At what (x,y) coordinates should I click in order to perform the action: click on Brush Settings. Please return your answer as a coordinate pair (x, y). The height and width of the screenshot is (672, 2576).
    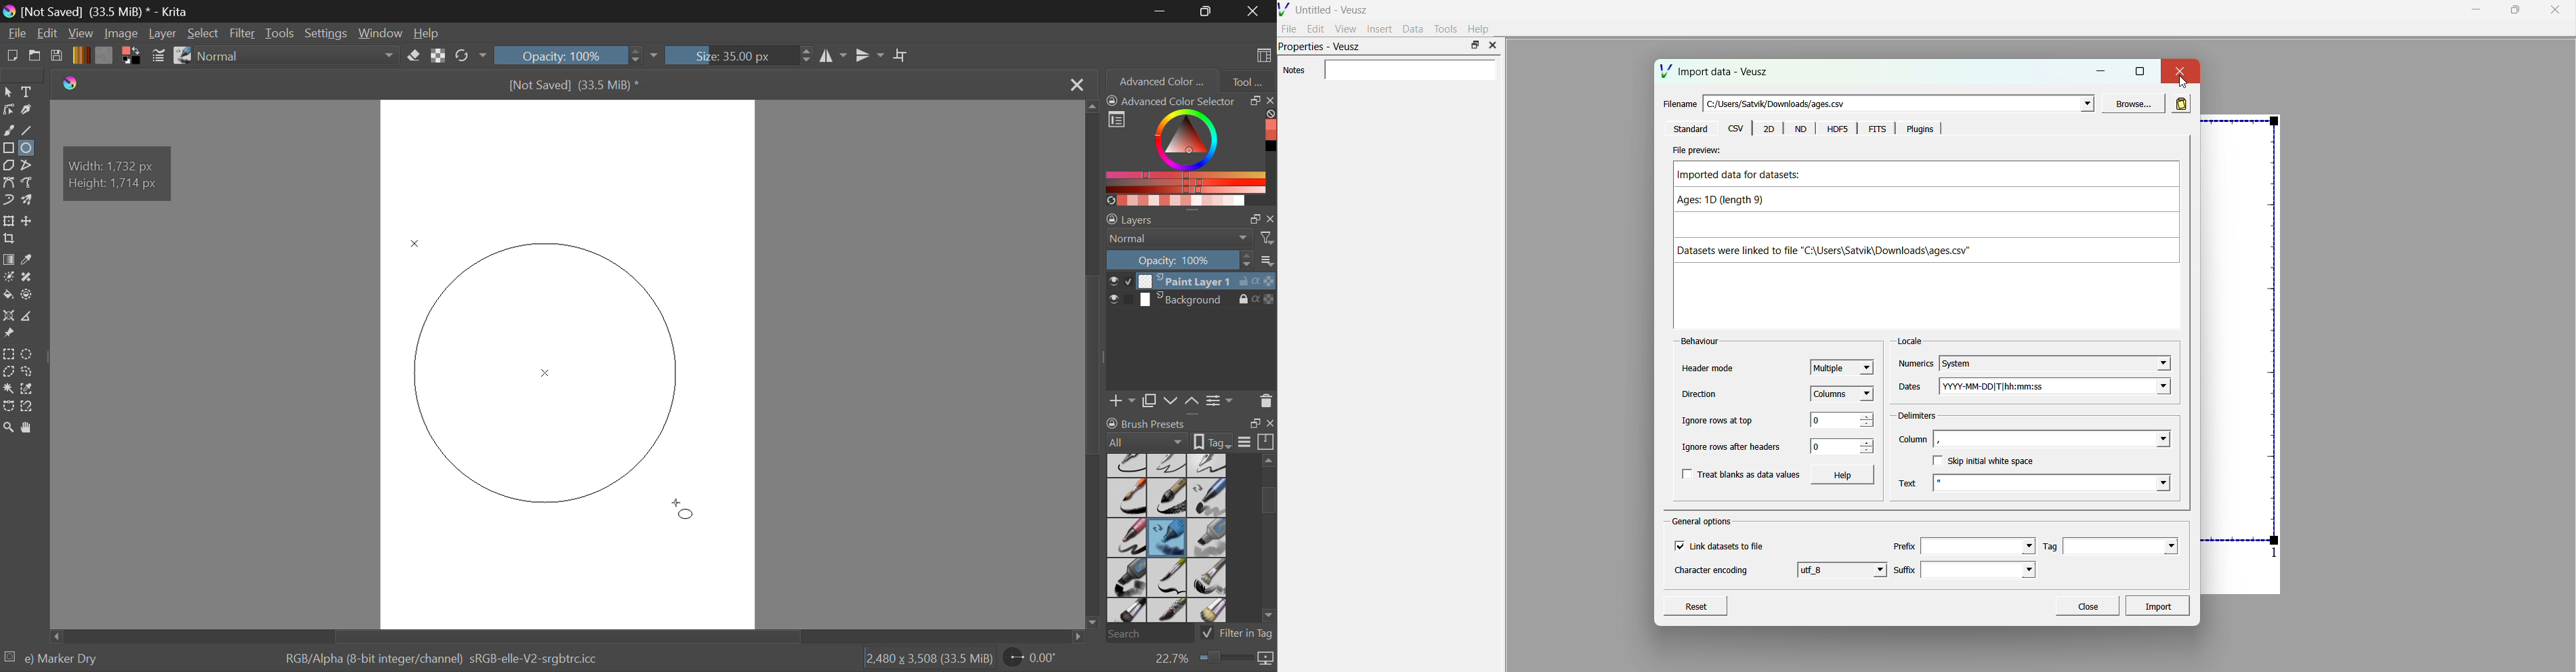
    Looking at the image, I should click on (158, 57).